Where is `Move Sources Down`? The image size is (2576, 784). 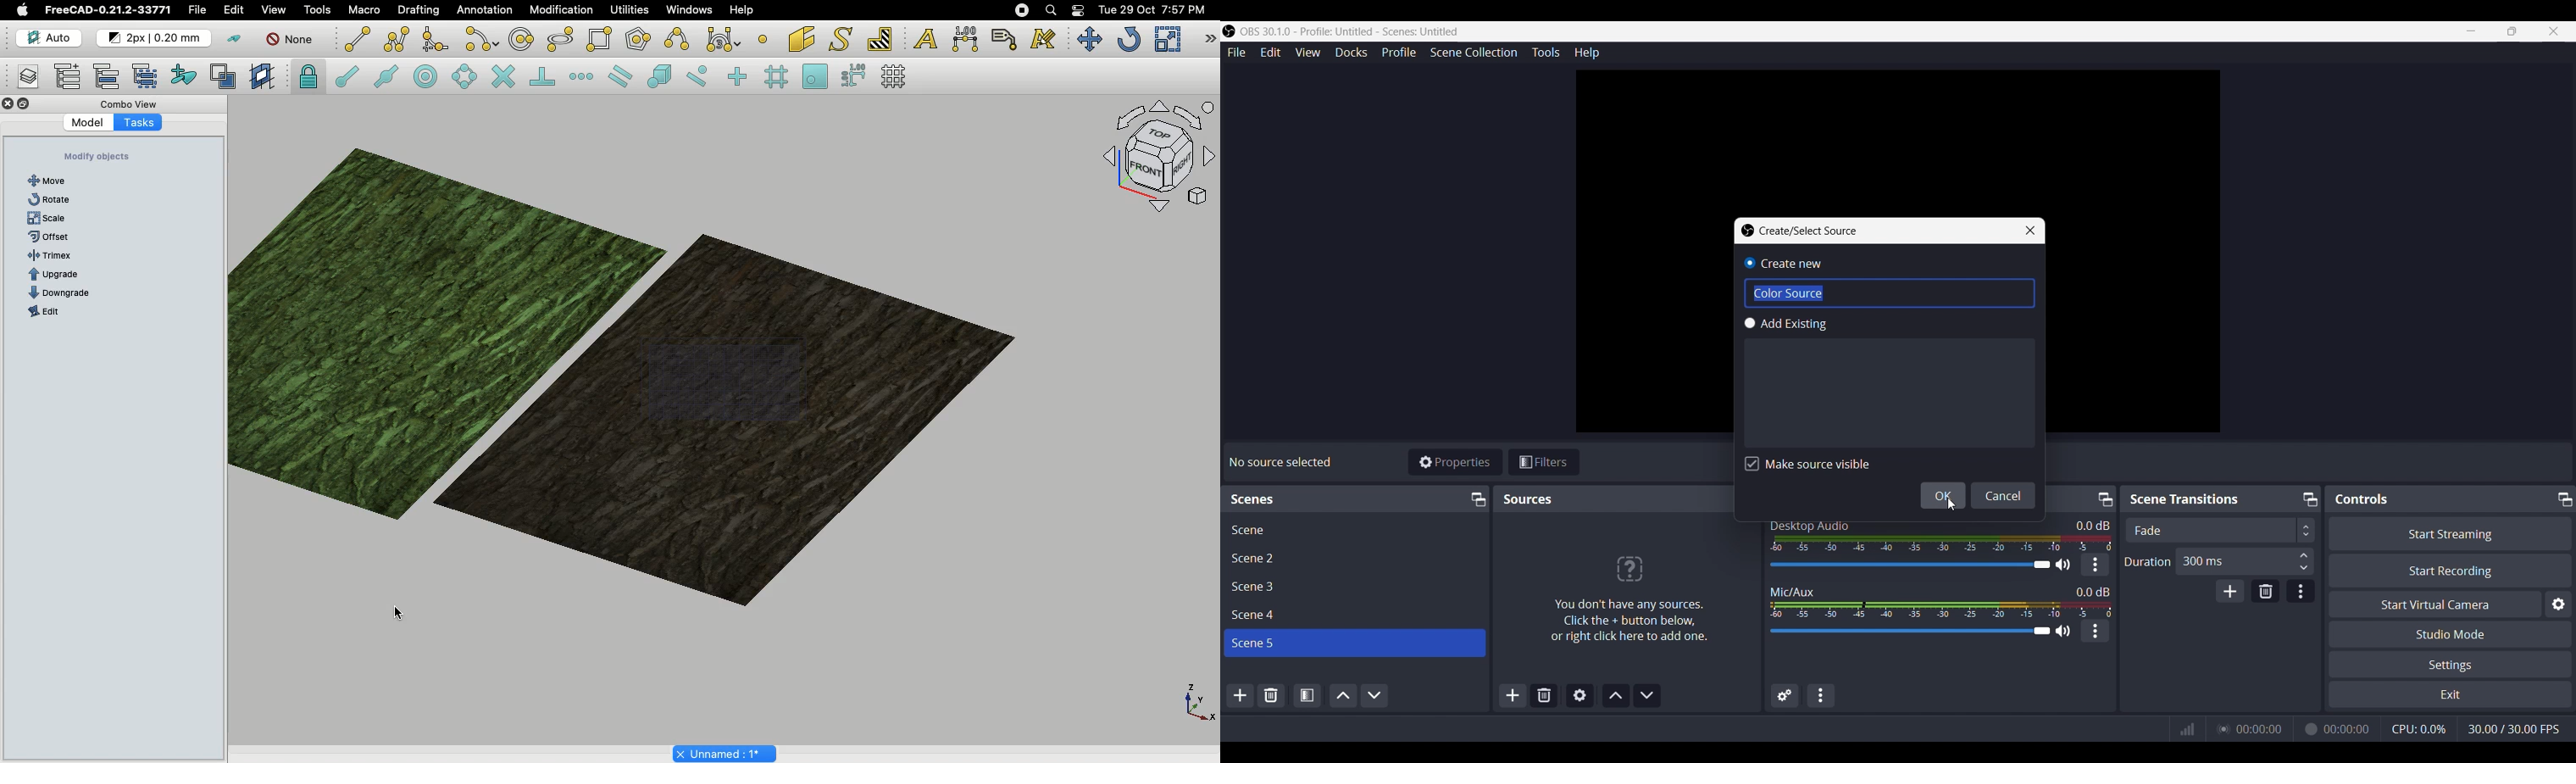 Move Sources Down is located at coordinates (1647, 694).